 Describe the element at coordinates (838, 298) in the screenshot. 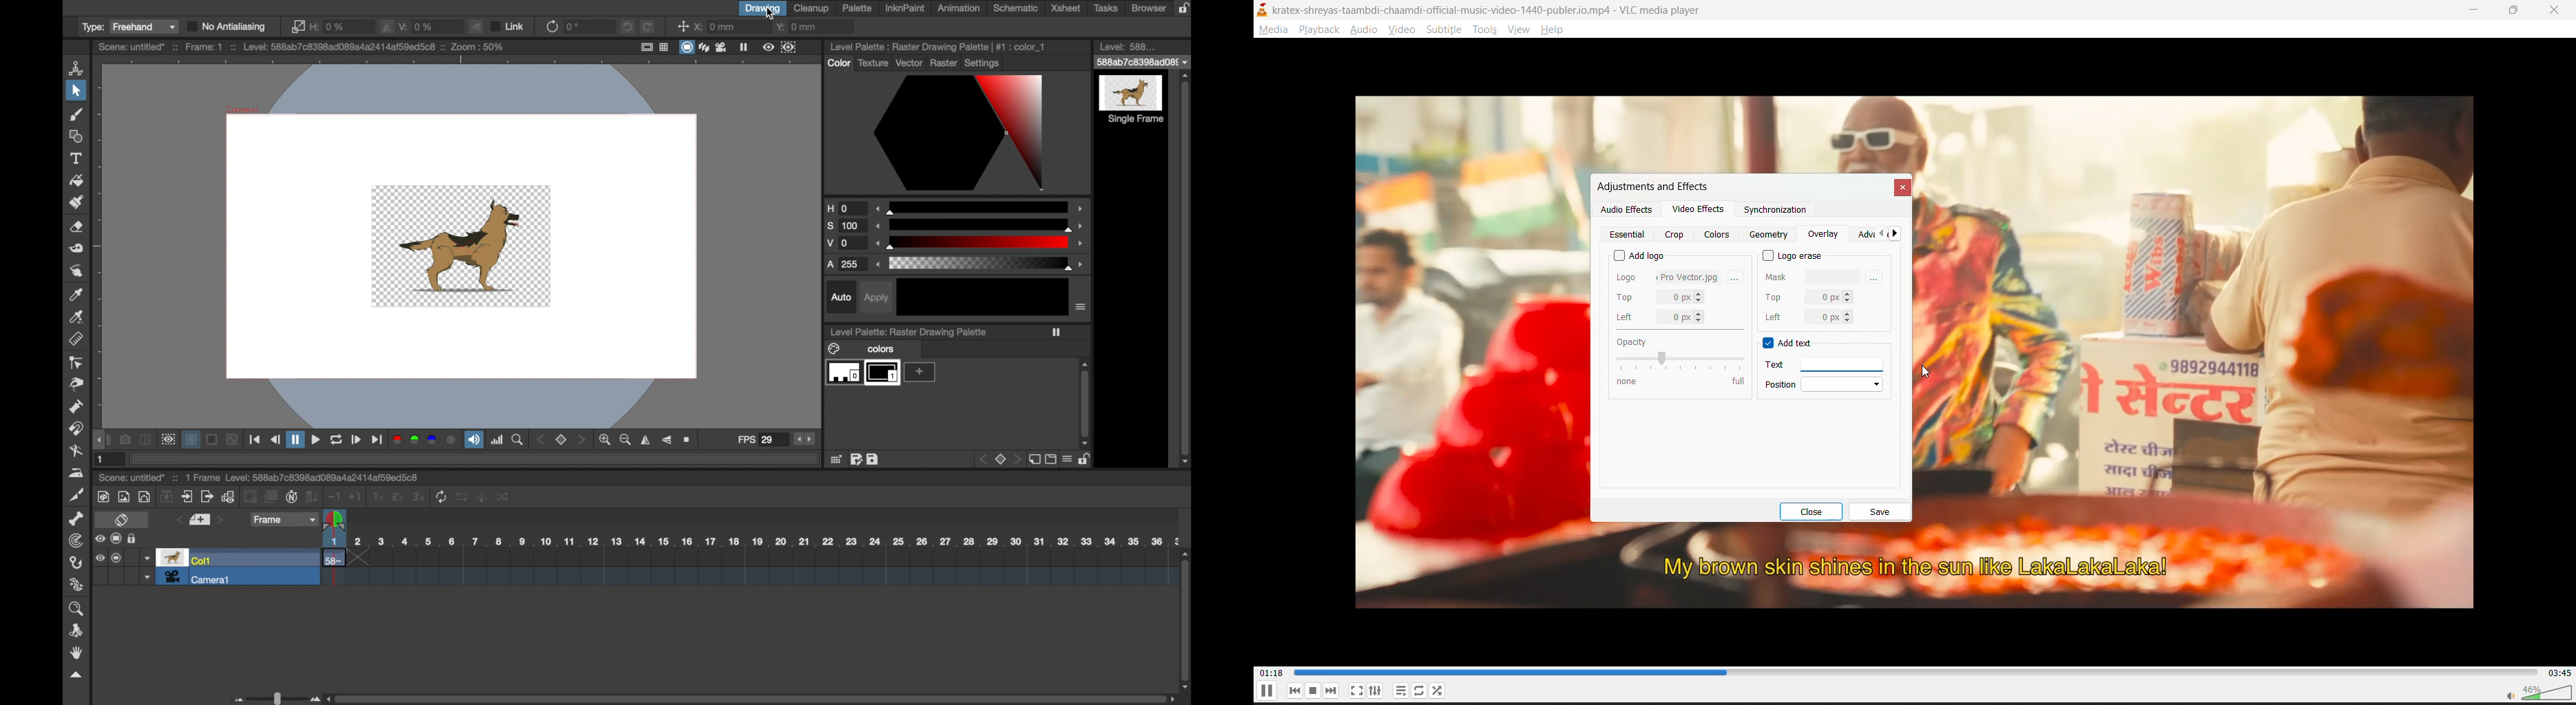

I see `Auto` at that location.